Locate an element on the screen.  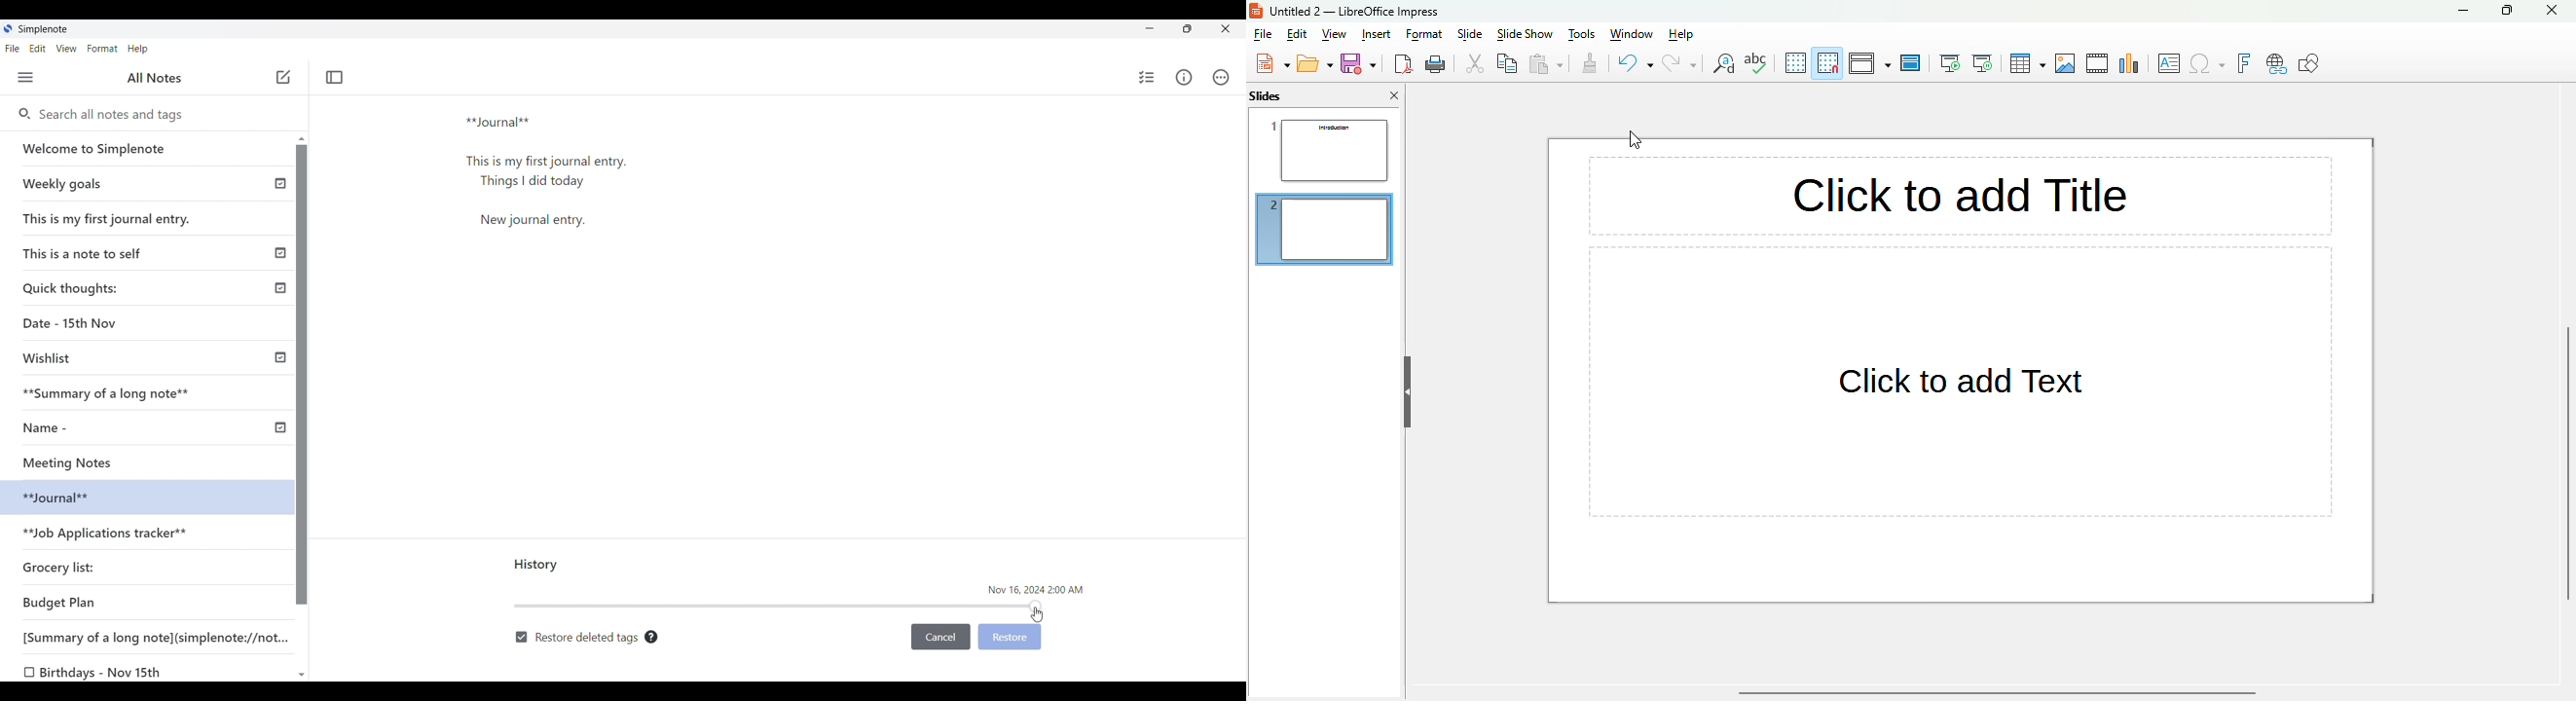
Published notes indicated by check icon is located at coordinates (280, 306).